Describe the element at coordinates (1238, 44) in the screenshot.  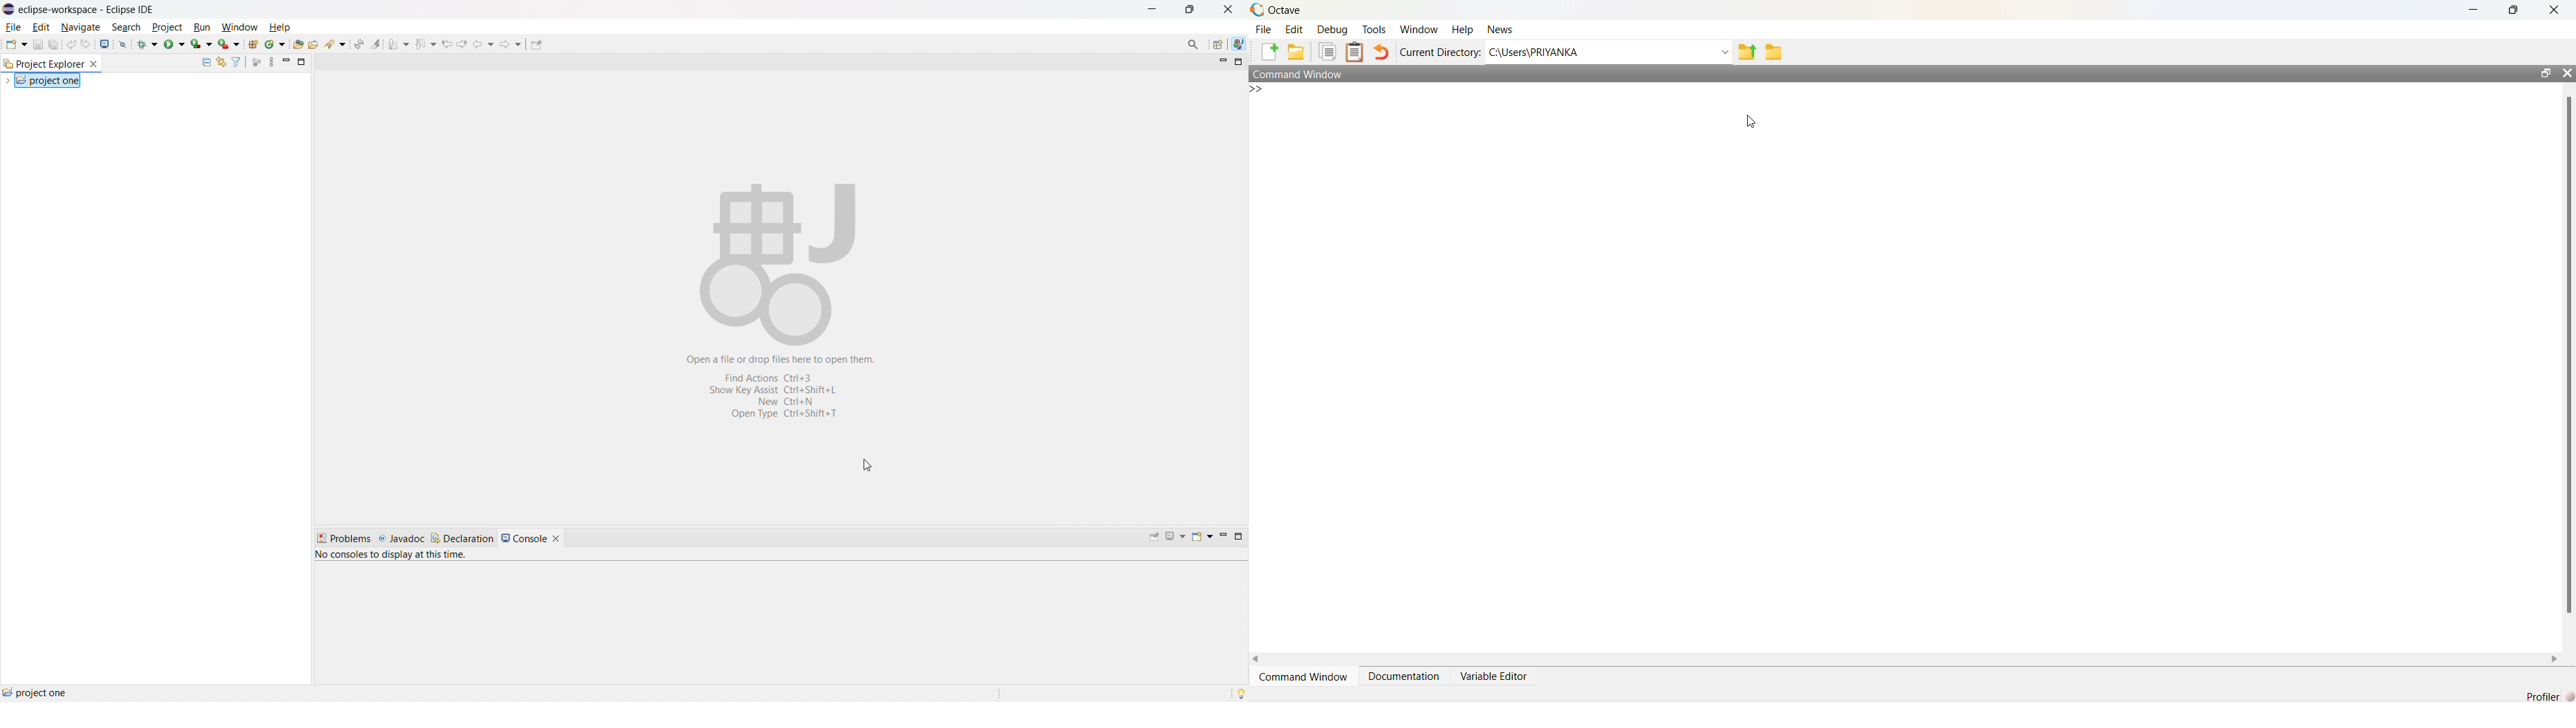
I see `java` at that location.